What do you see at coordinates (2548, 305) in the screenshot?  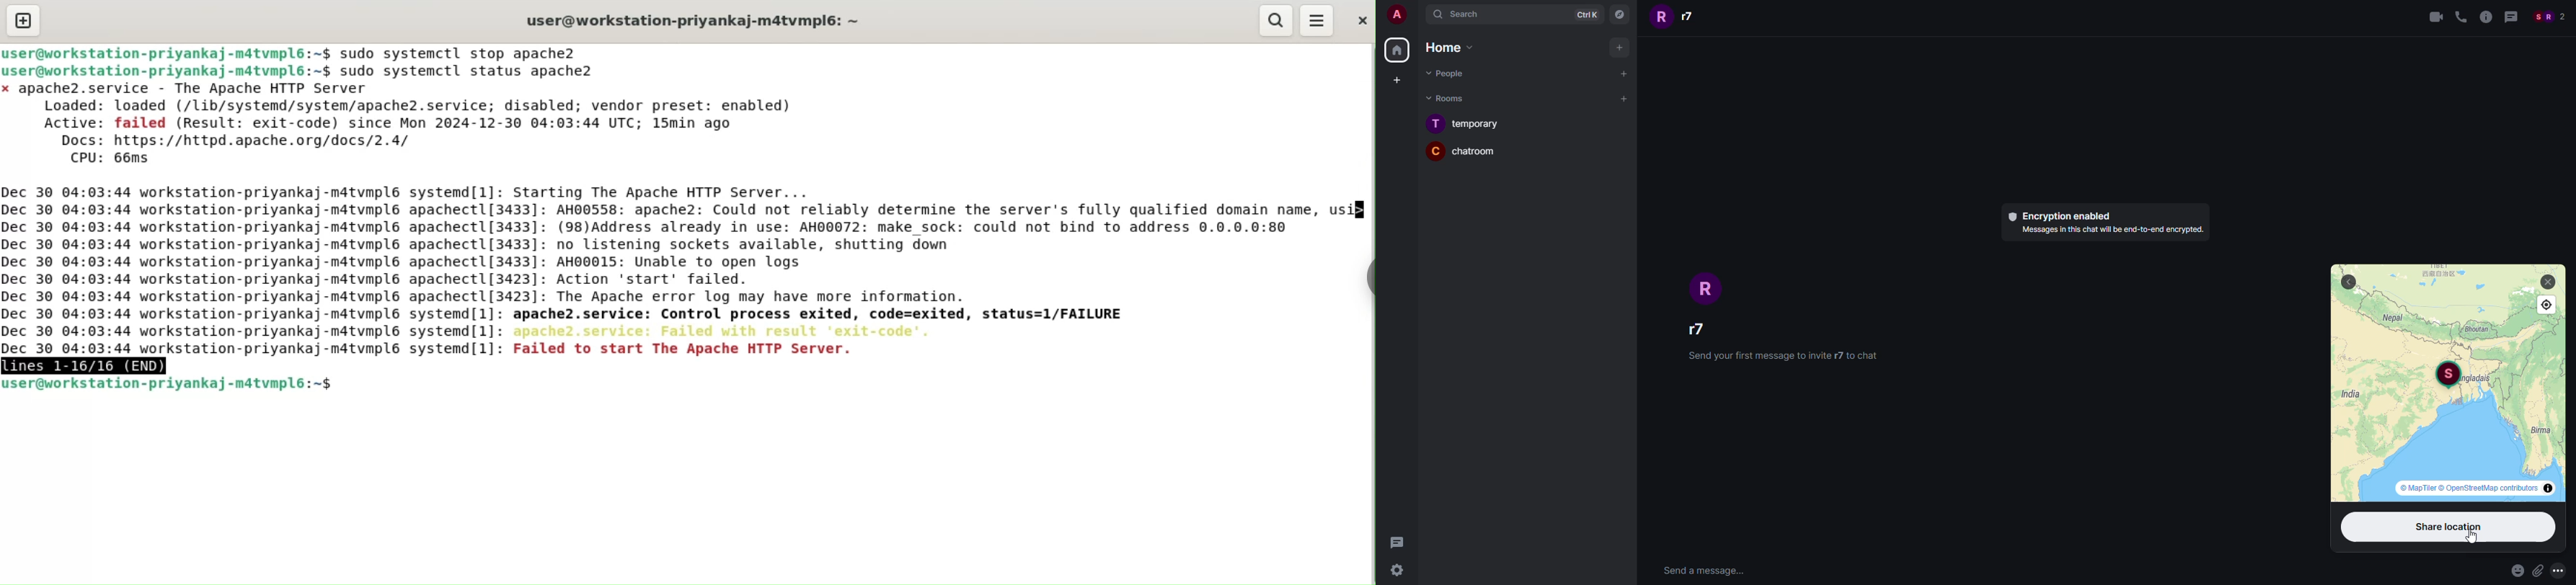 I see `locate` at bounding box center [2548, 305].